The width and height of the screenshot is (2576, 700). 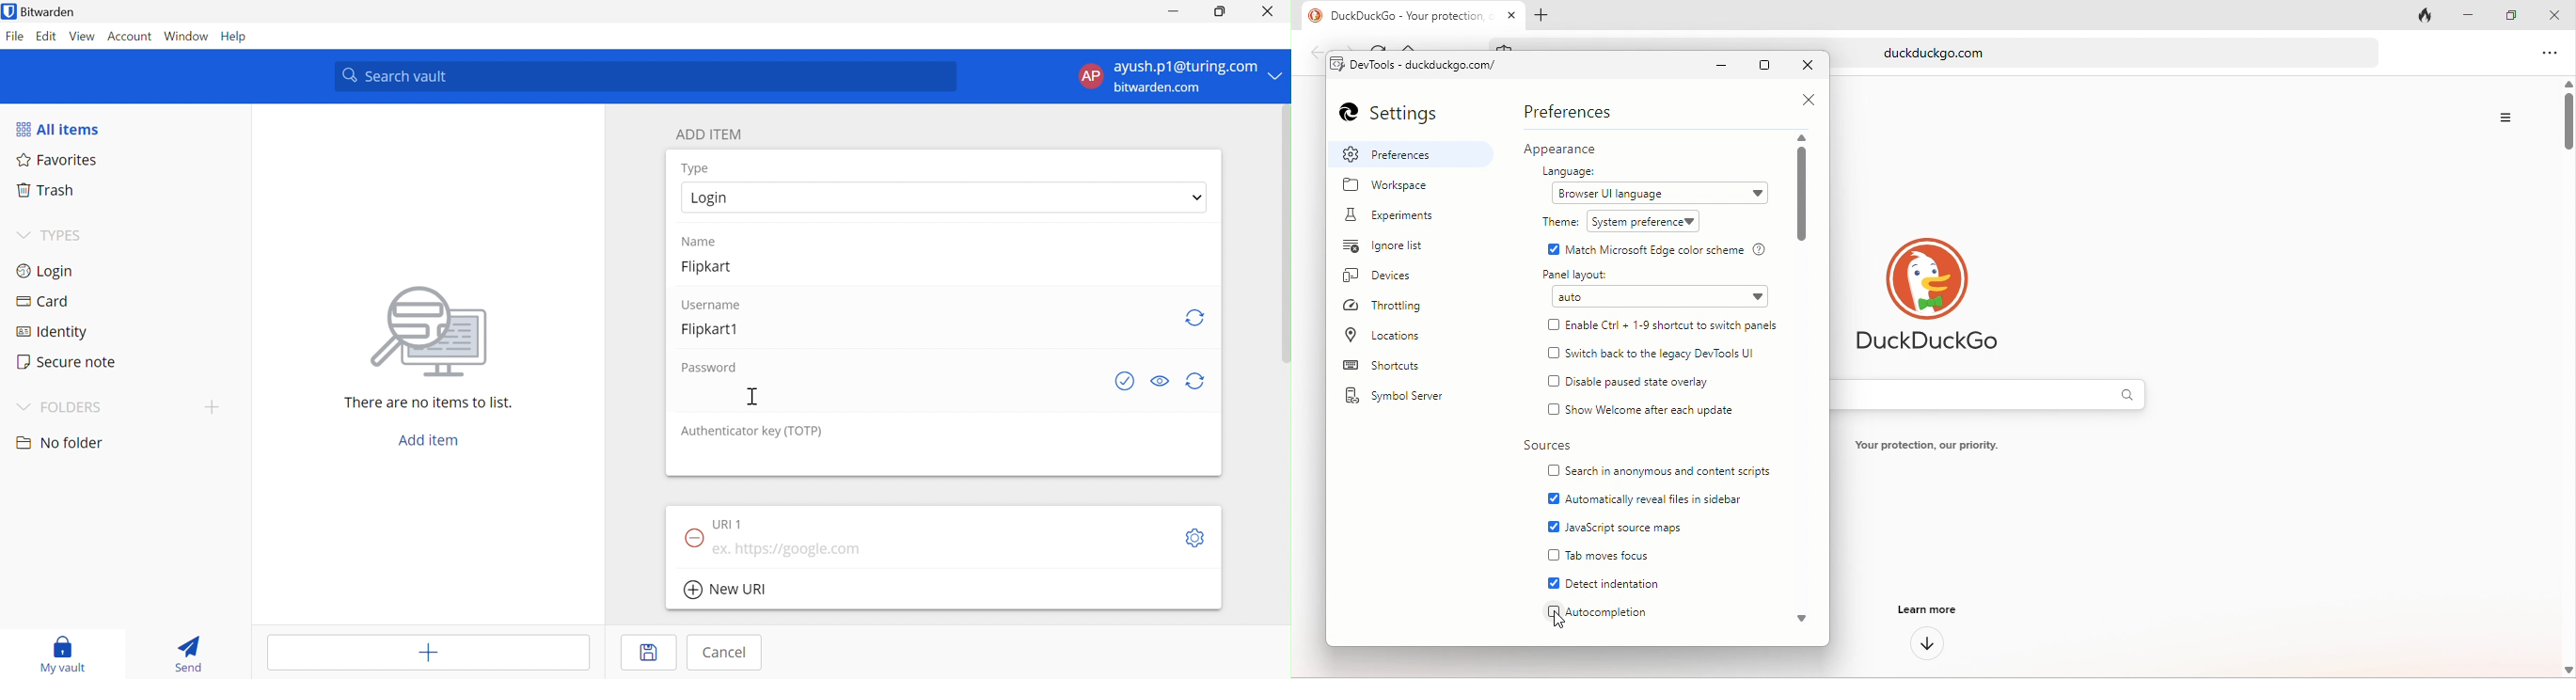 I want to click on vertical scroll bar, so click(x=2568, y=379).